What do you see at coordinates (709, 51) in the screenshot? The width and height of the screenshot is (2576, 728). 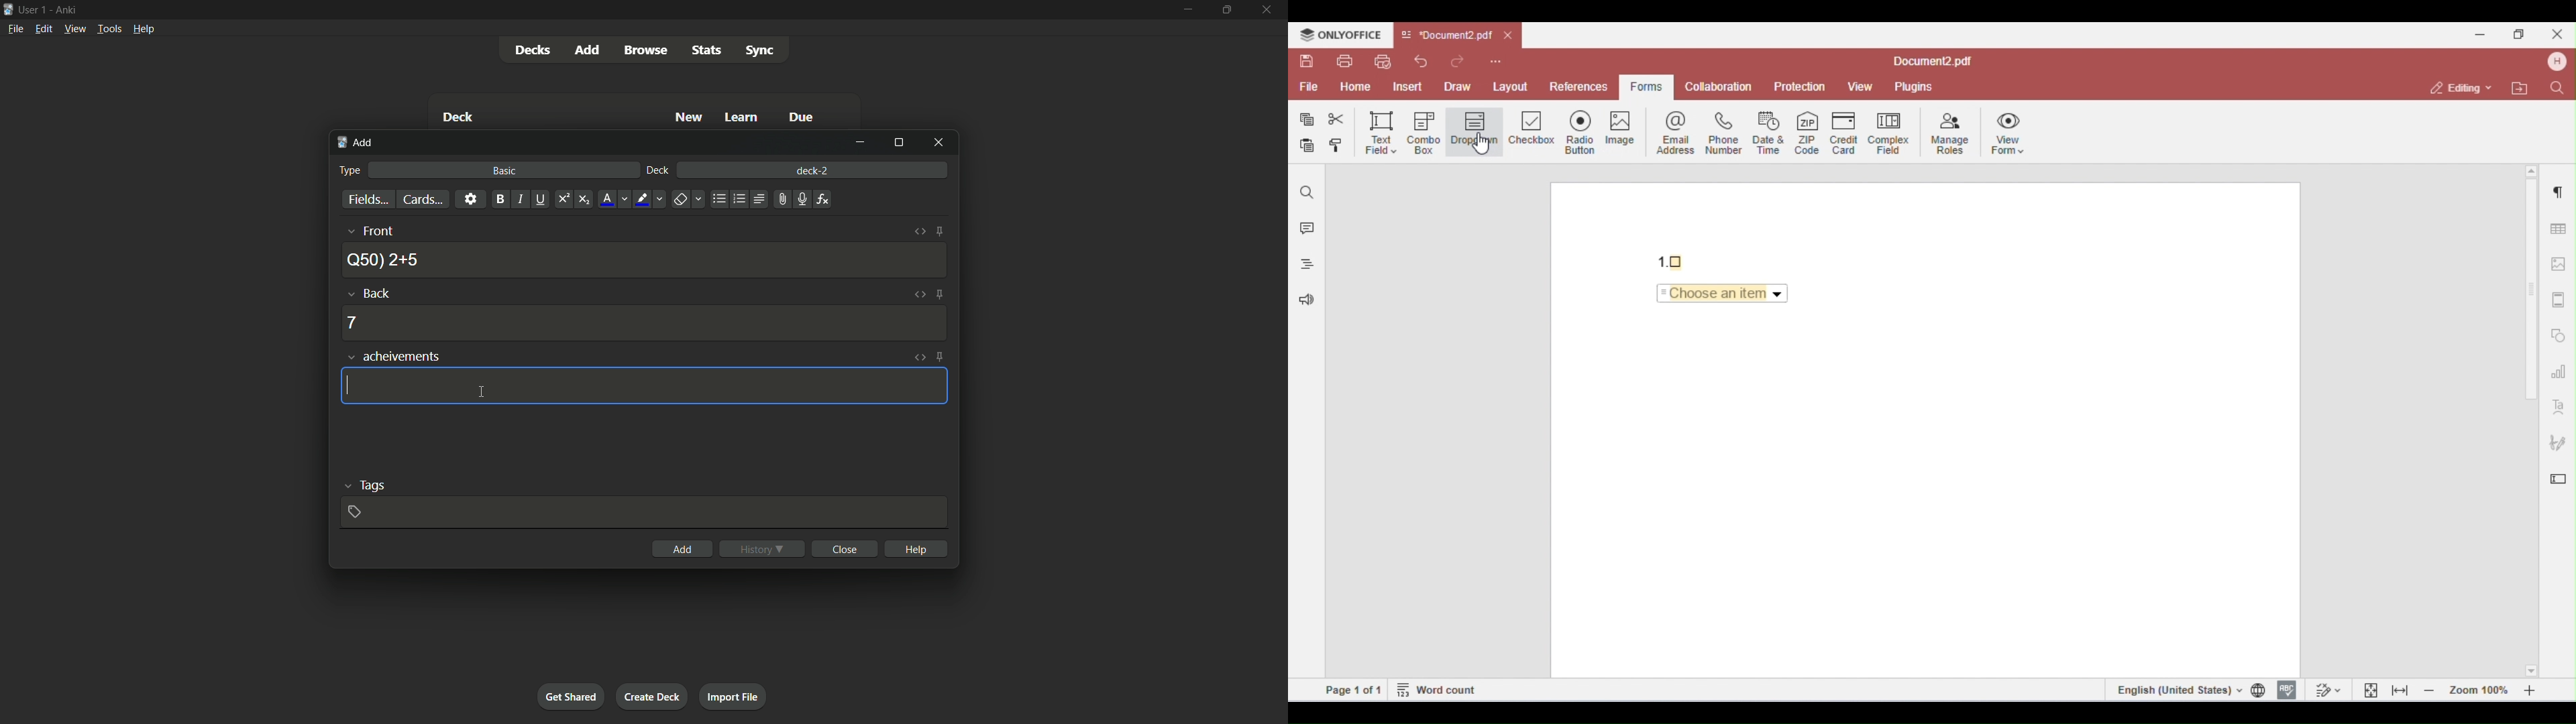 I see `stats` at bounding box center [709, 51].